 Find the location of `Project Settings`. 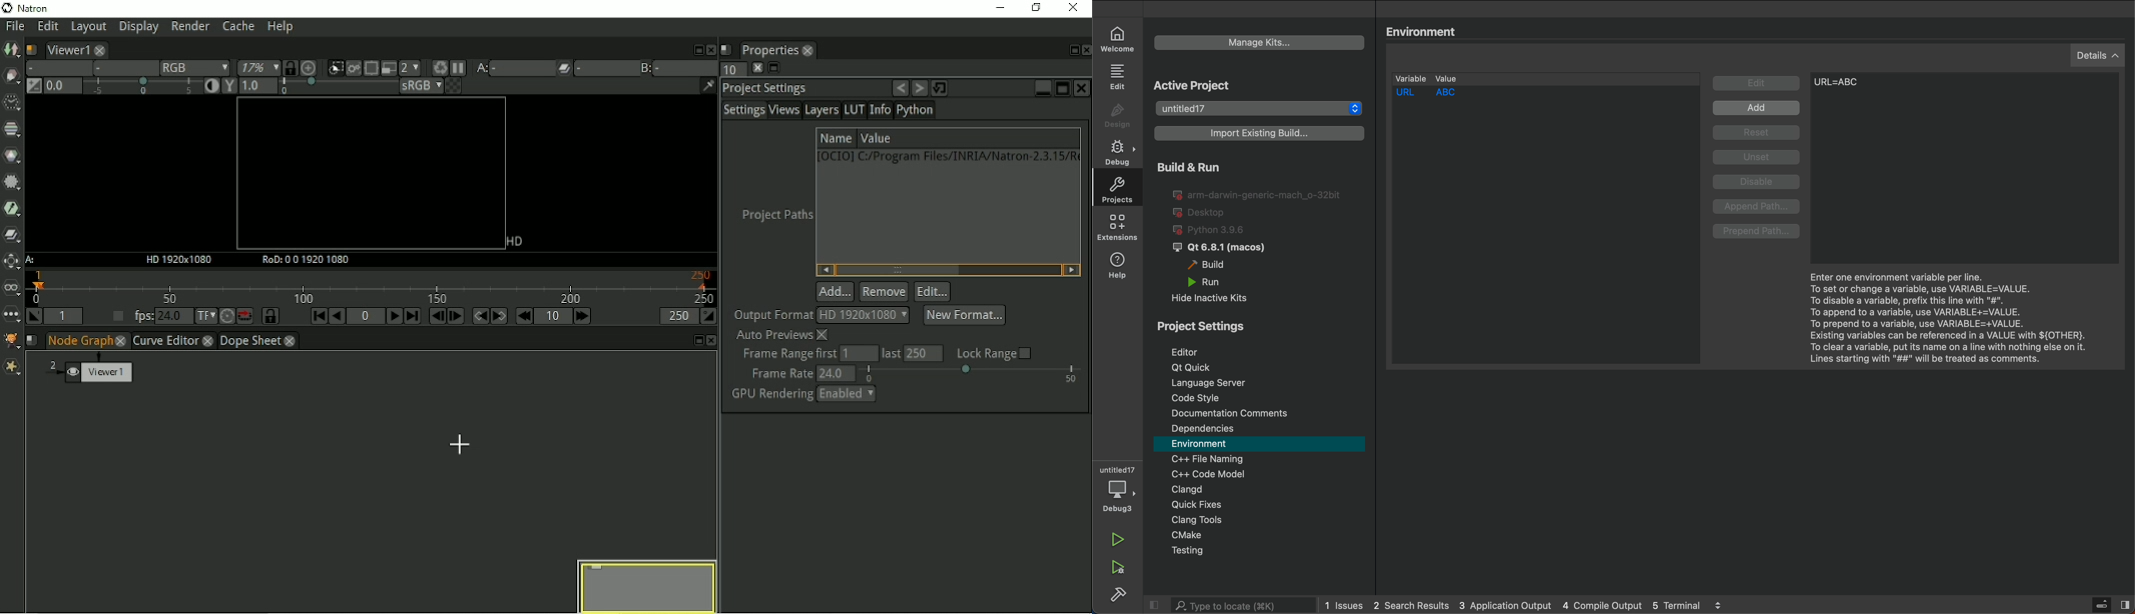

Project Settings is located at coordinates (1255, 324).